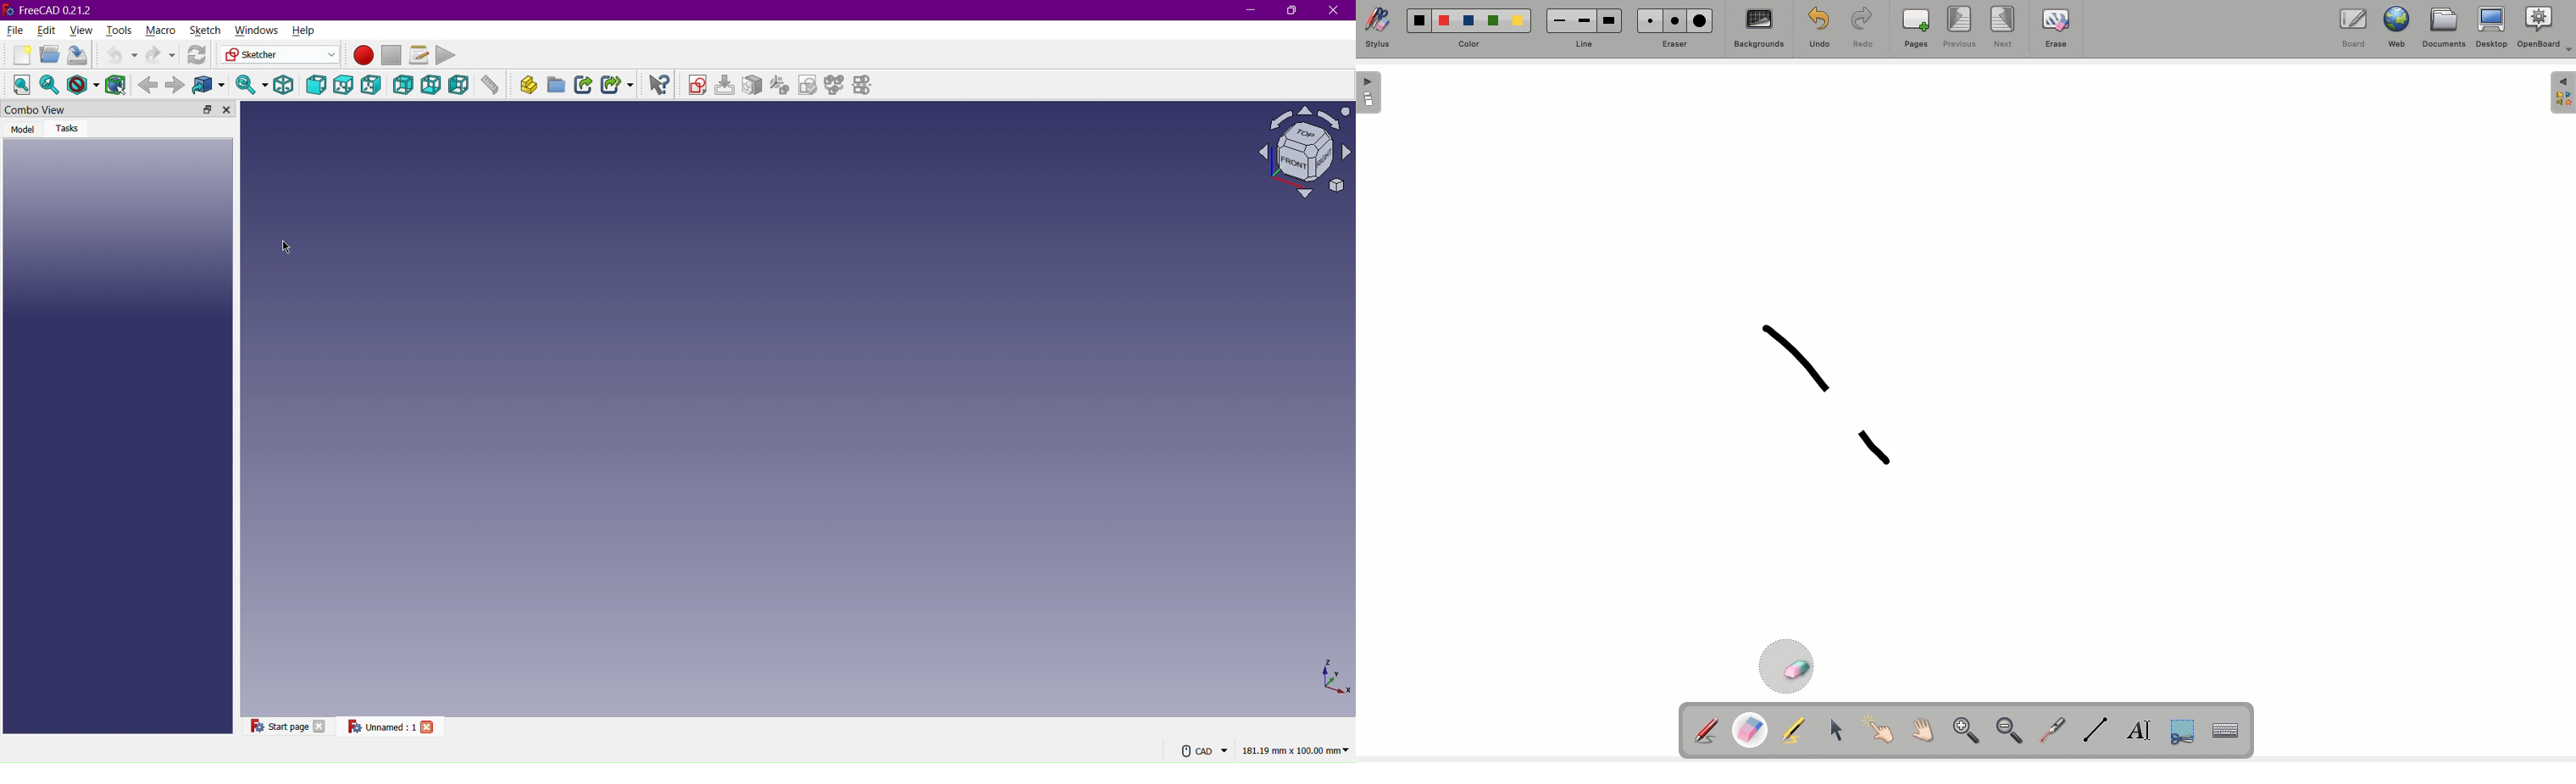 Image resolution: width=2576 pixels, height=784 pixels. I want to click on Model, so click(24, 129).